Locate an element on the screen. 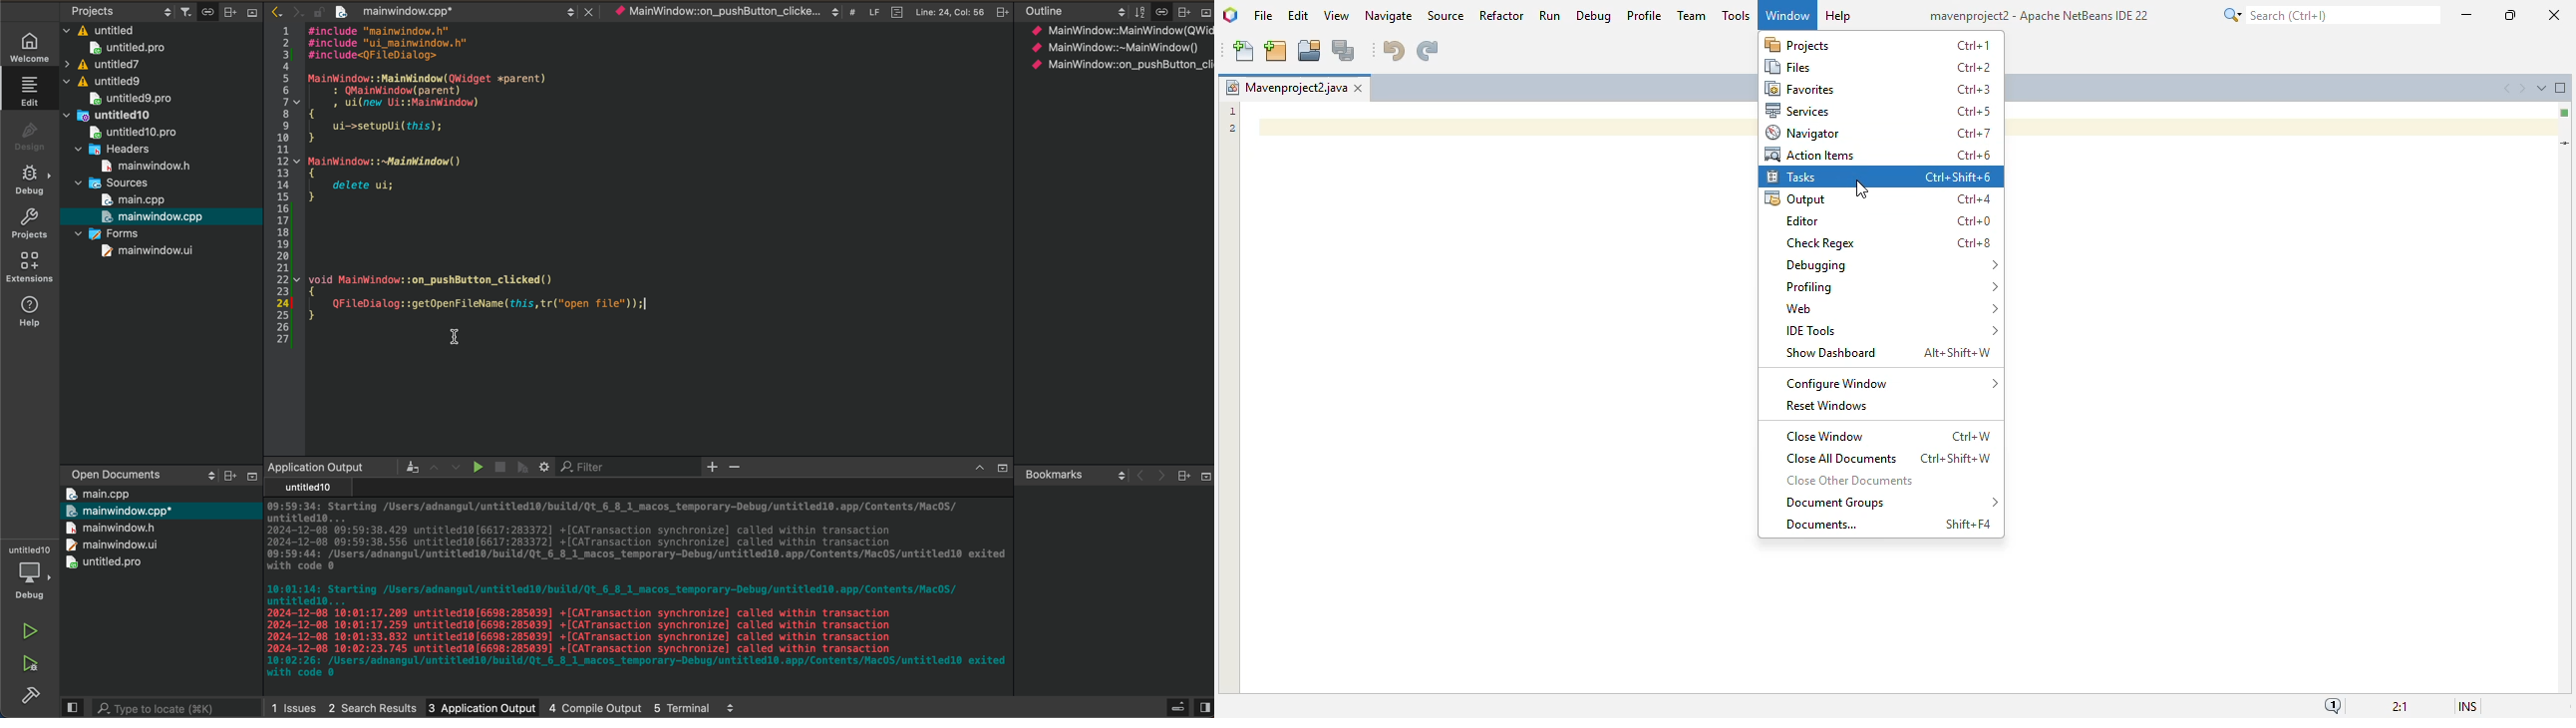 The height and width of the screenshot is (728, 2576). no errors is located at coordinates (2564, 113).